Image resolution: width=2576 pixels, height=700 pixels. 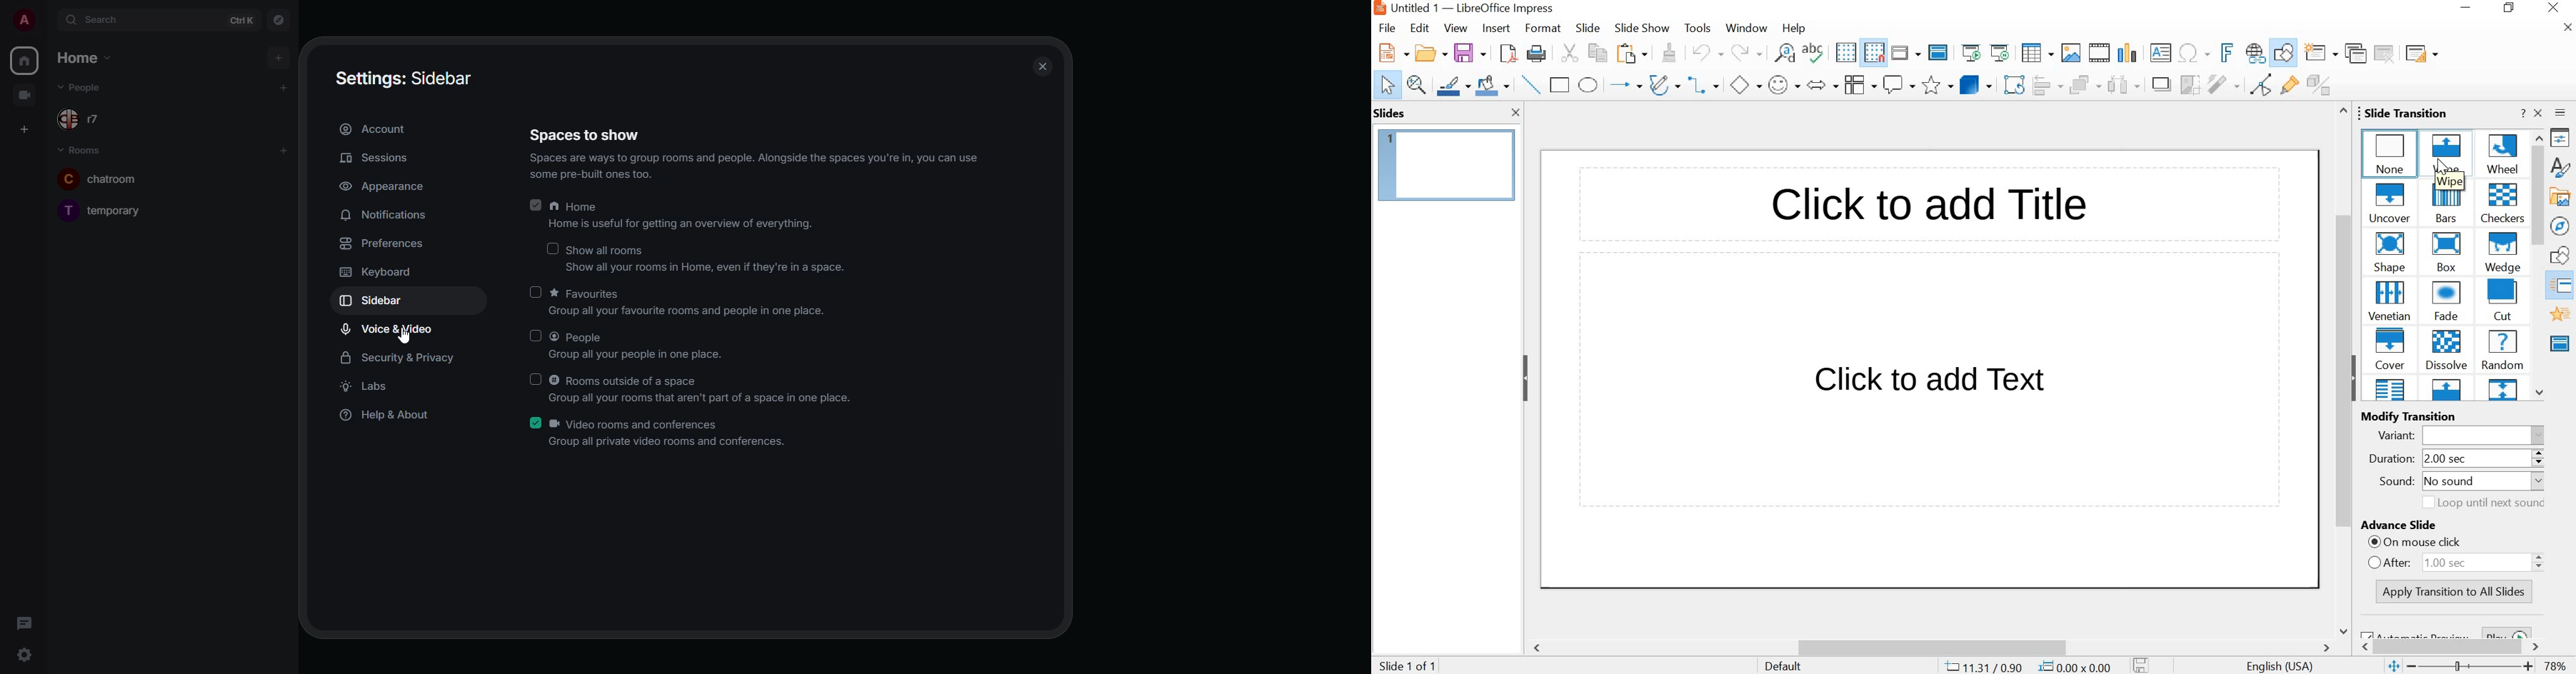 I want to click on Slide 1, so click(x=1447, y=163).